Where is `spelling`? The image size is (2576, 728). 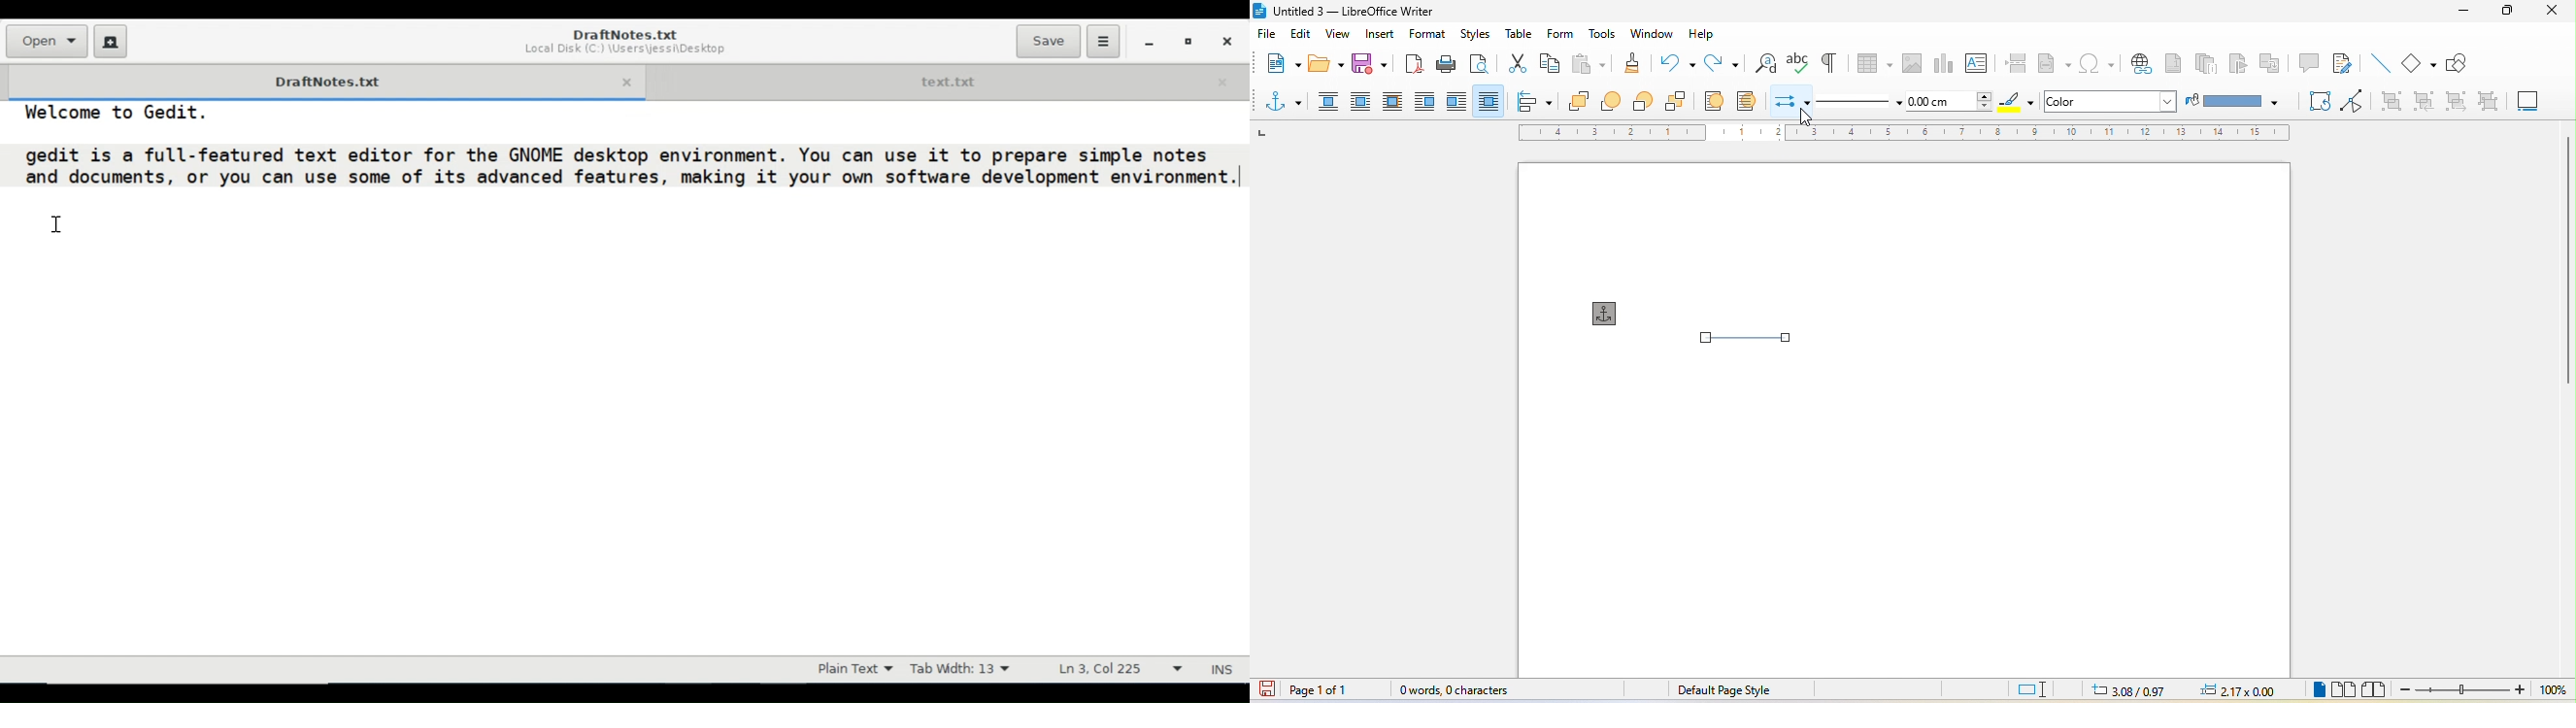 spelling is located at coordinates (1797, 61).